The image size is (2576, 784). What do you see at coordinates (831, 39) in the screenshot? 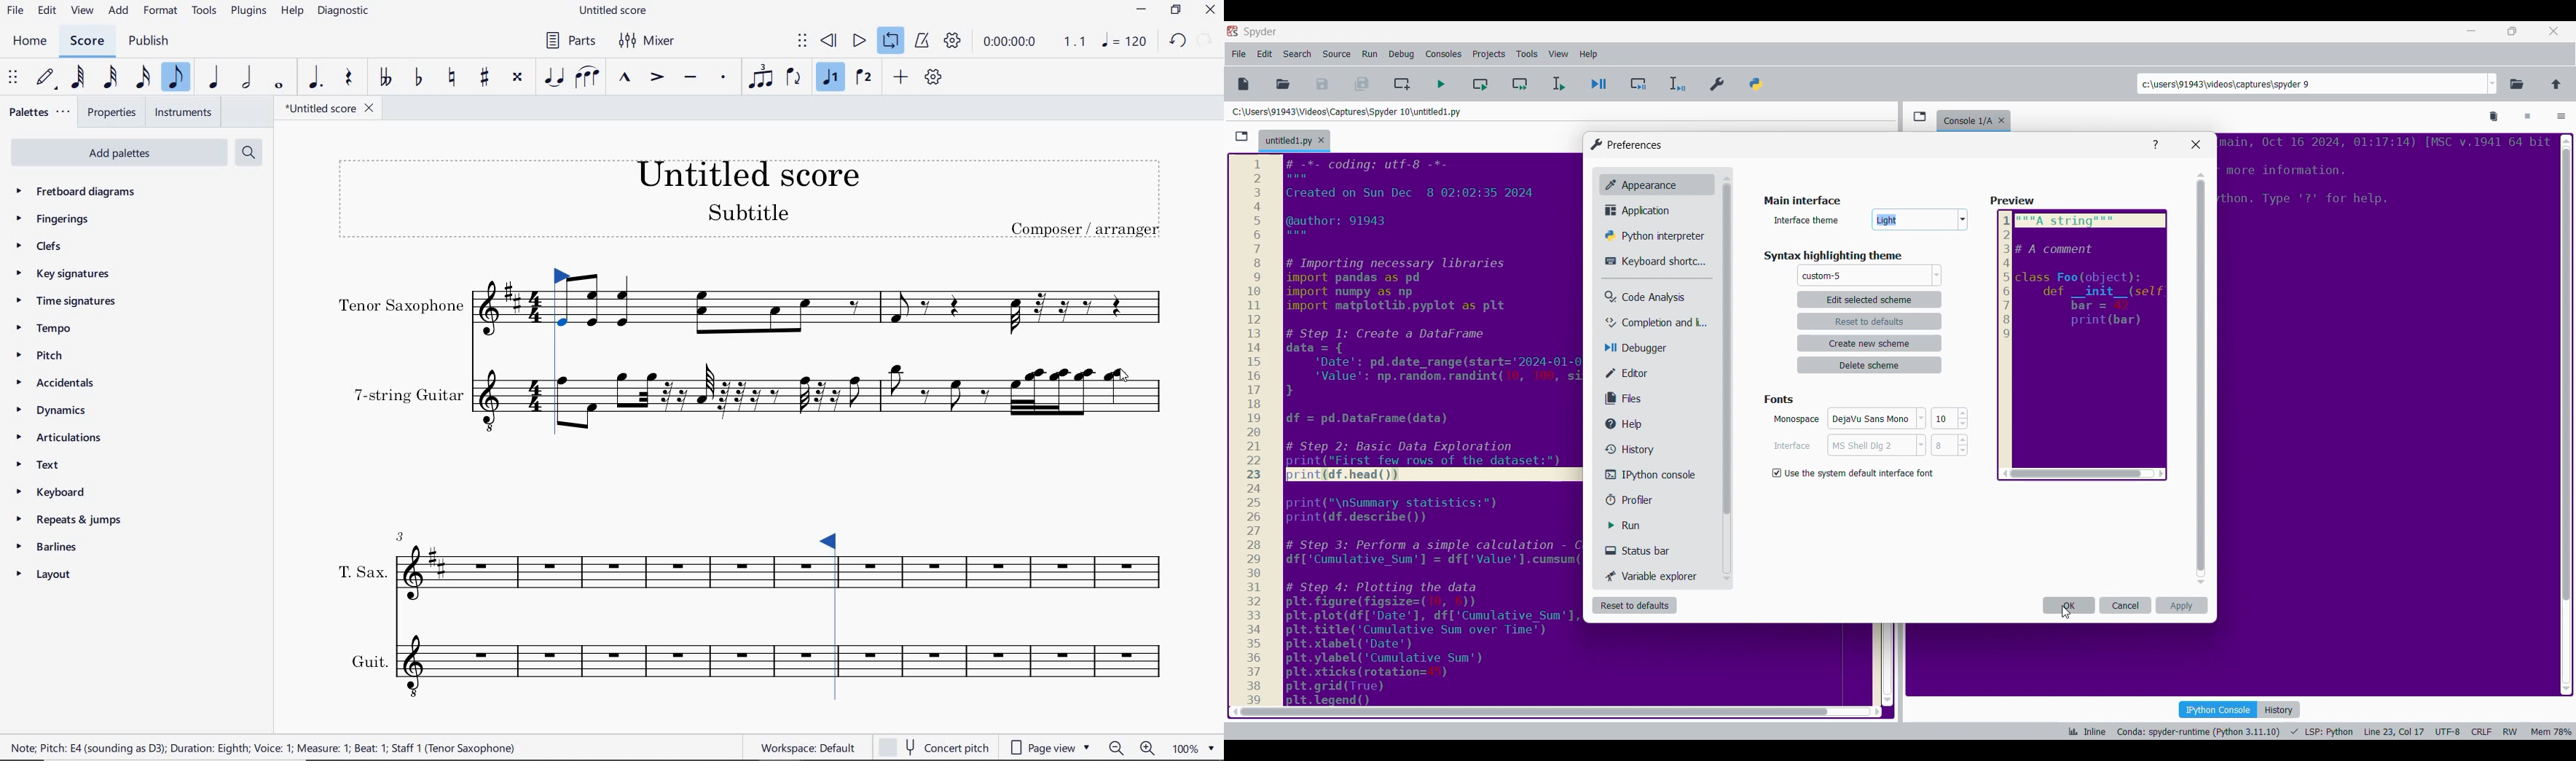
I see `REWIND` at bounding box center [831, 39].